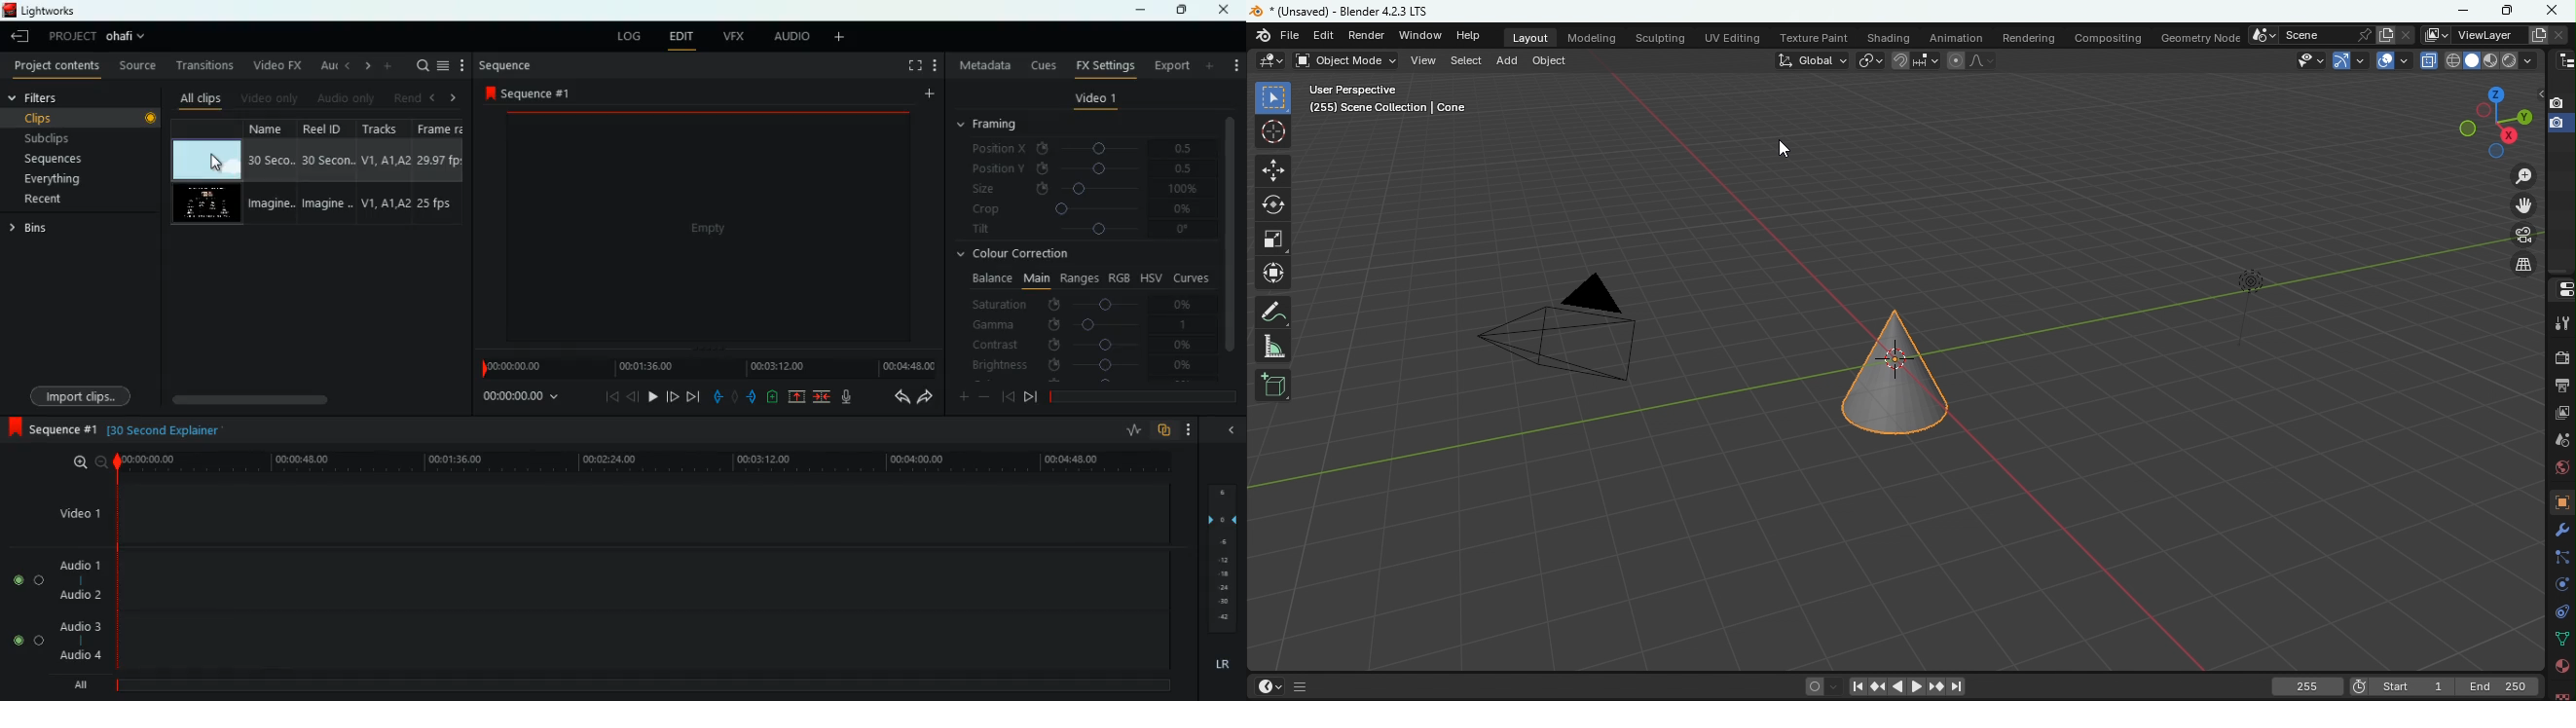 This screenshot has width=2576, height=728. I want to click on Help, so click(1475, 36).